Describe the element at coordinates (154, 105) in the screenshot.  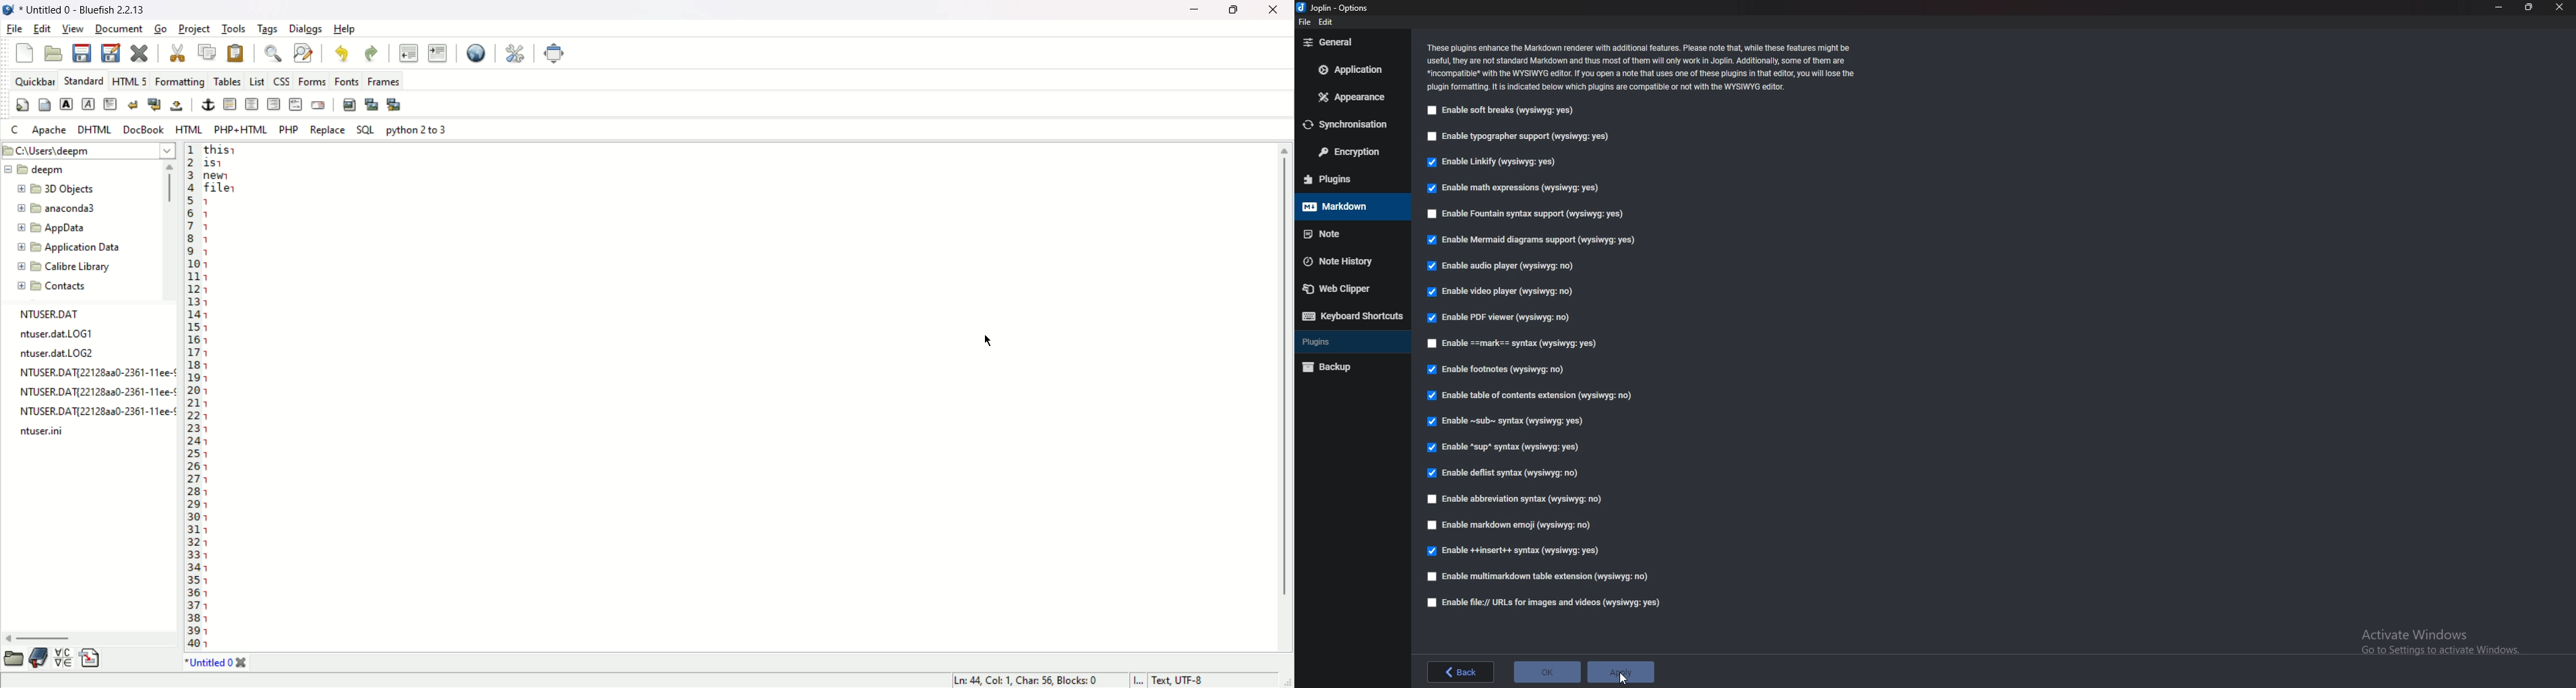
I see `break and clear` at that location.